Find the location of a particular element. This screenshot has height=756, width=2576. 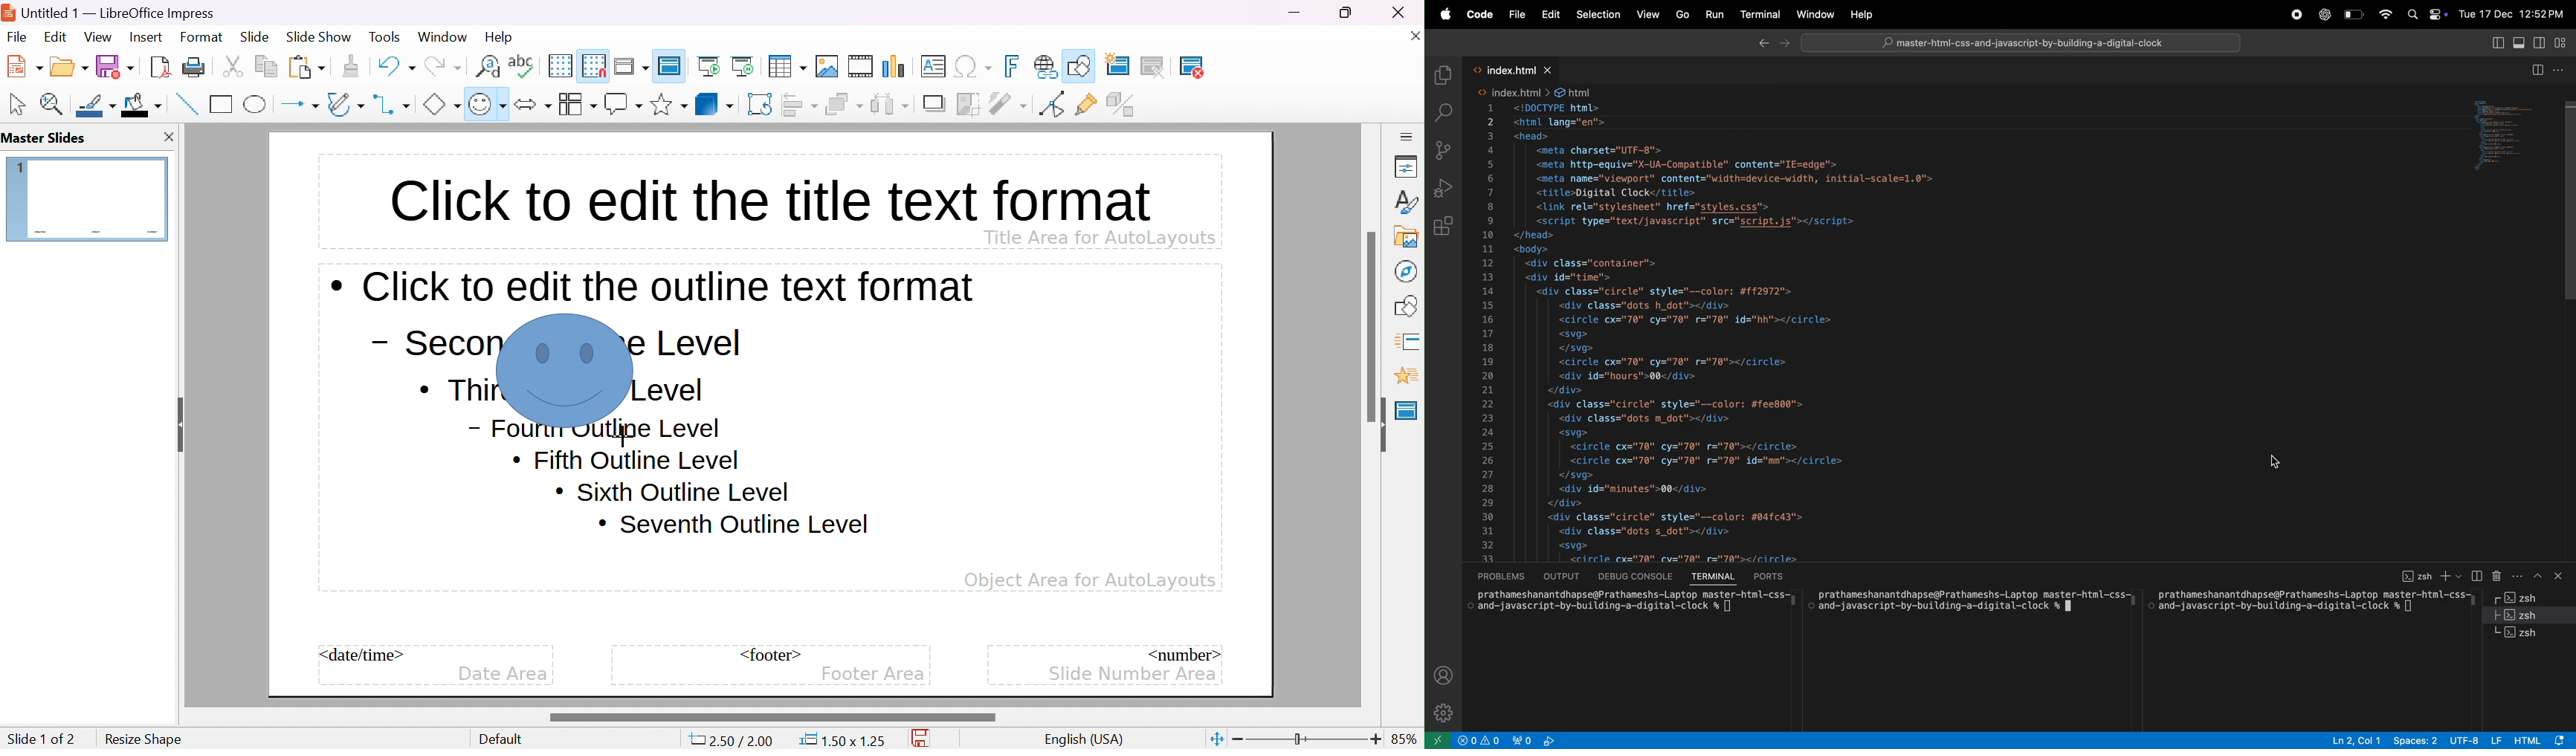

Ml allidiiCatiatiatitutiapotiur it dliiailiColio™Lap Lup lida LCi —iiLiit=Lvoo
and-javascript-by-building-a-digital-clock % [] is located at coordinates (1631, 600).